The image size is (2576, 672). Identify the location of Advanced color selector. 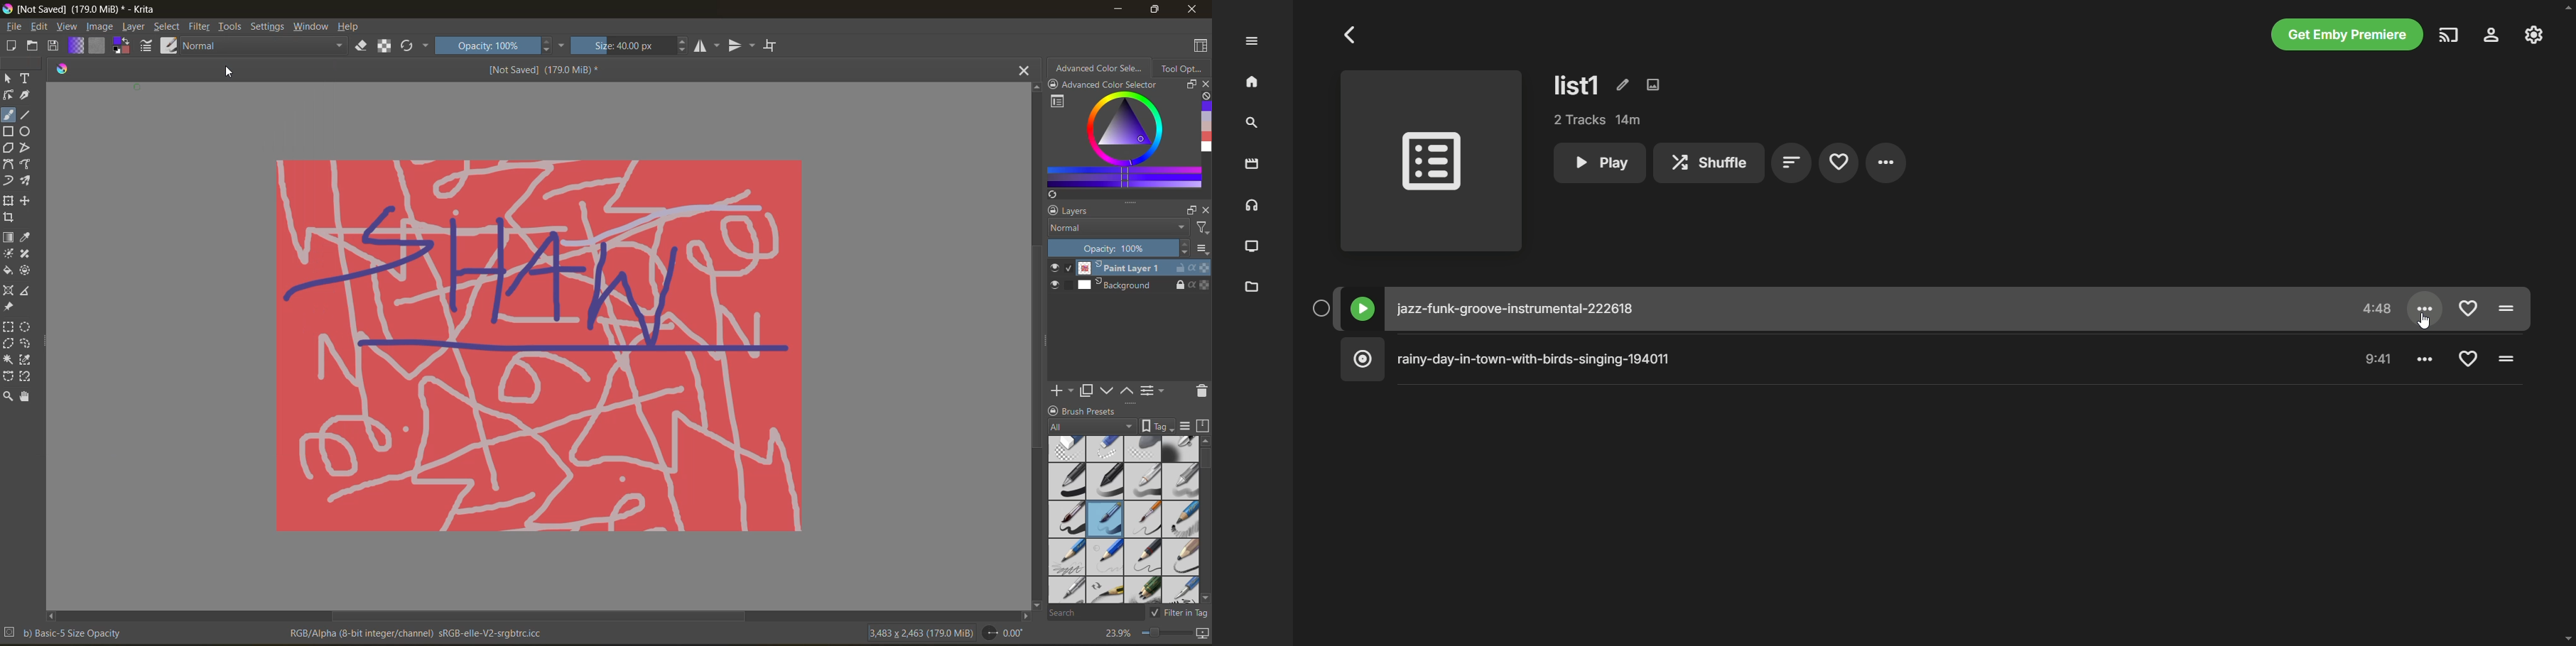
(1112, 85).